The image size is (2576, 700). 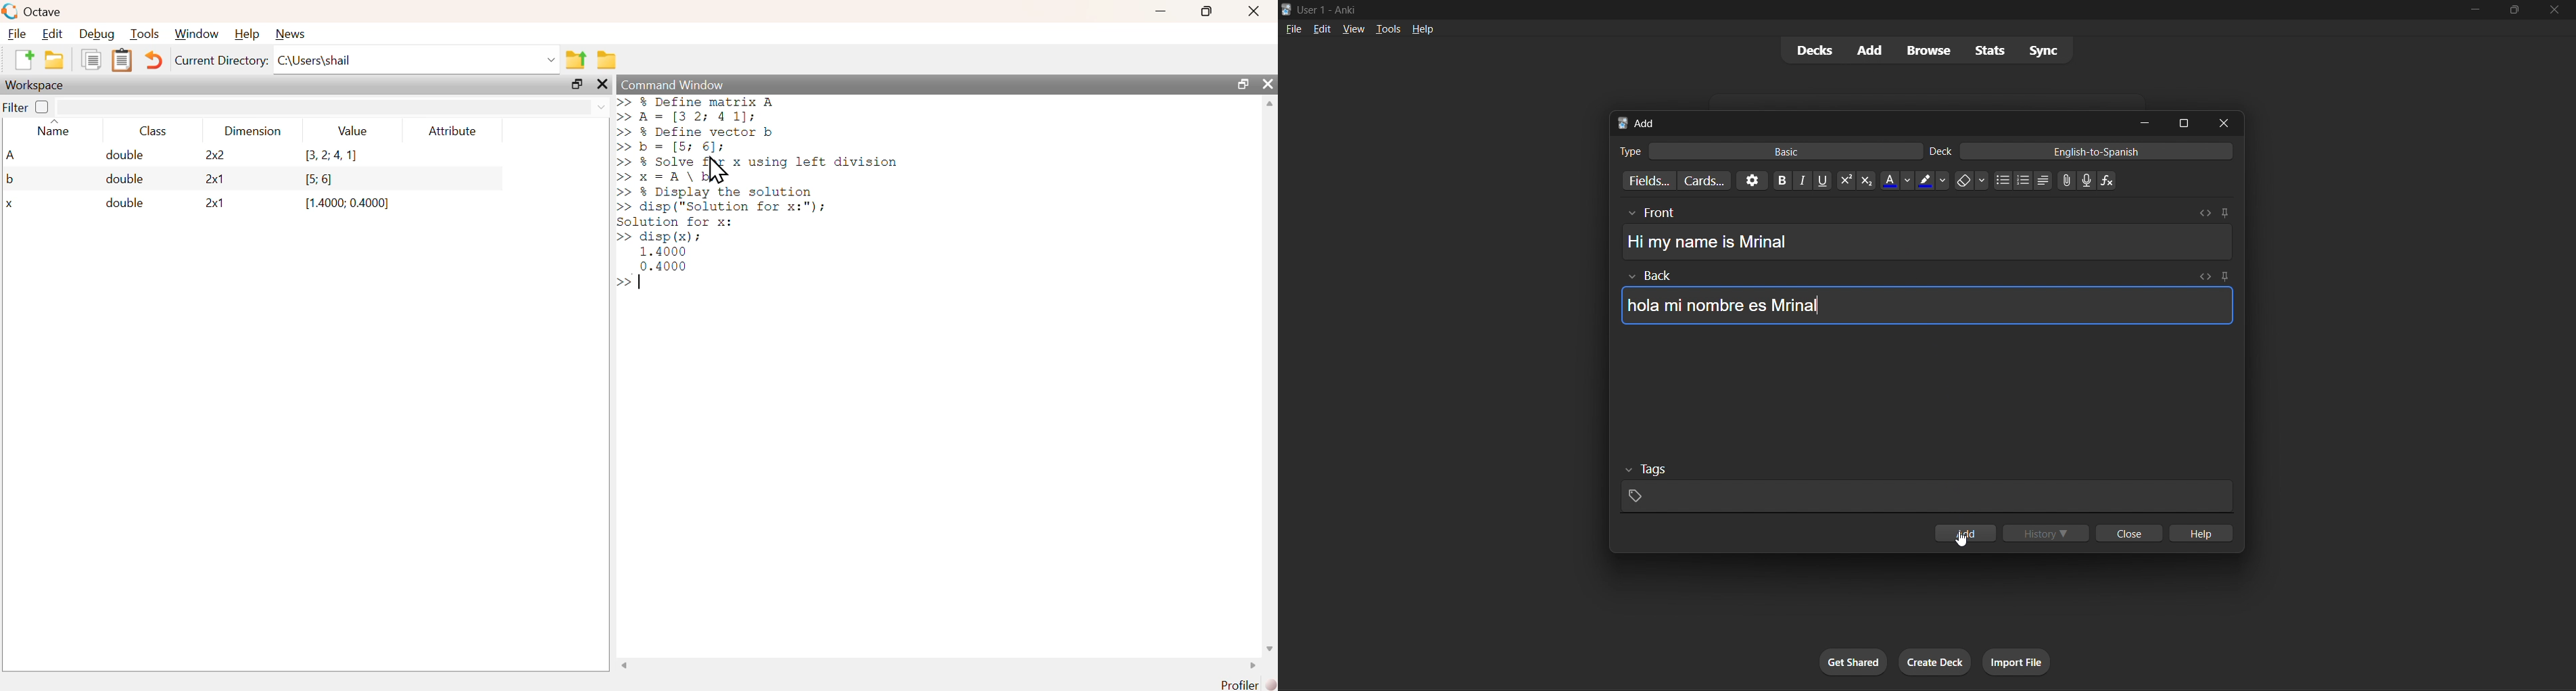 What do you see at coordinates (18, 34) in the screenshot?
I see `file` at bounding box center [18, 34].